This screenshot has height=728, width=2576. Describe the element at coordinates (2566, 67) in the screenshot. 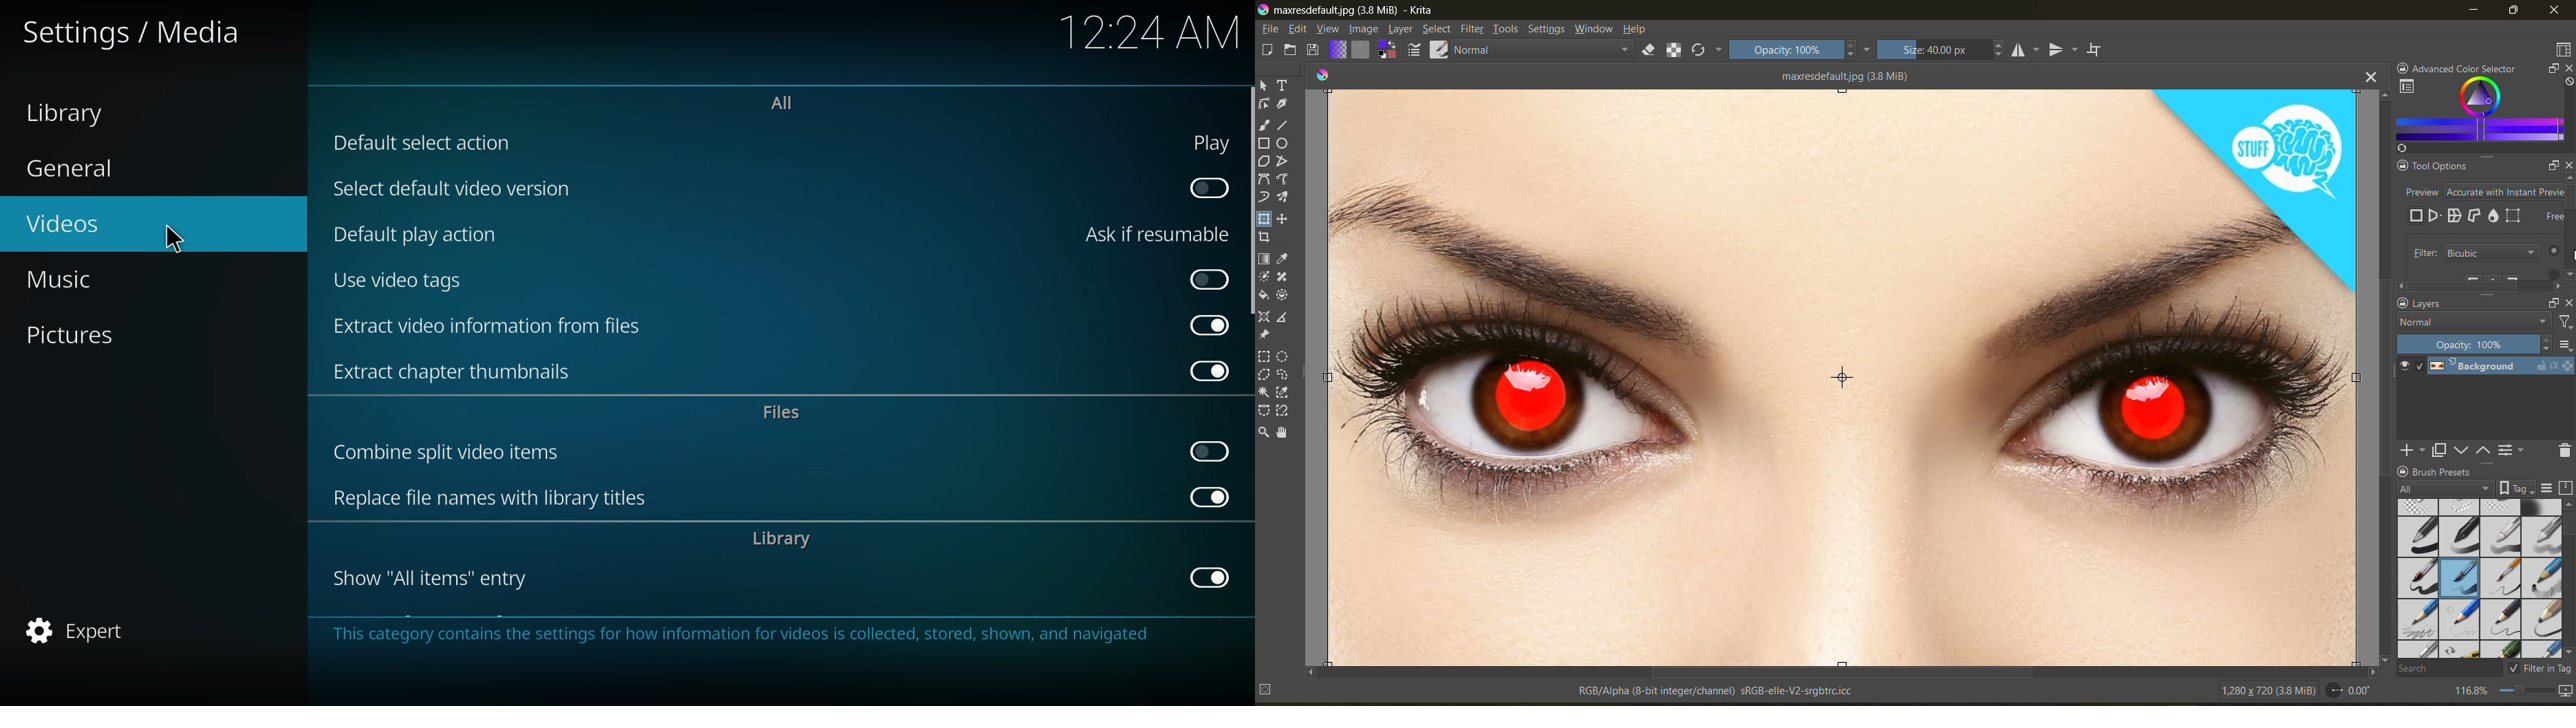

I see `close docker` at that location.